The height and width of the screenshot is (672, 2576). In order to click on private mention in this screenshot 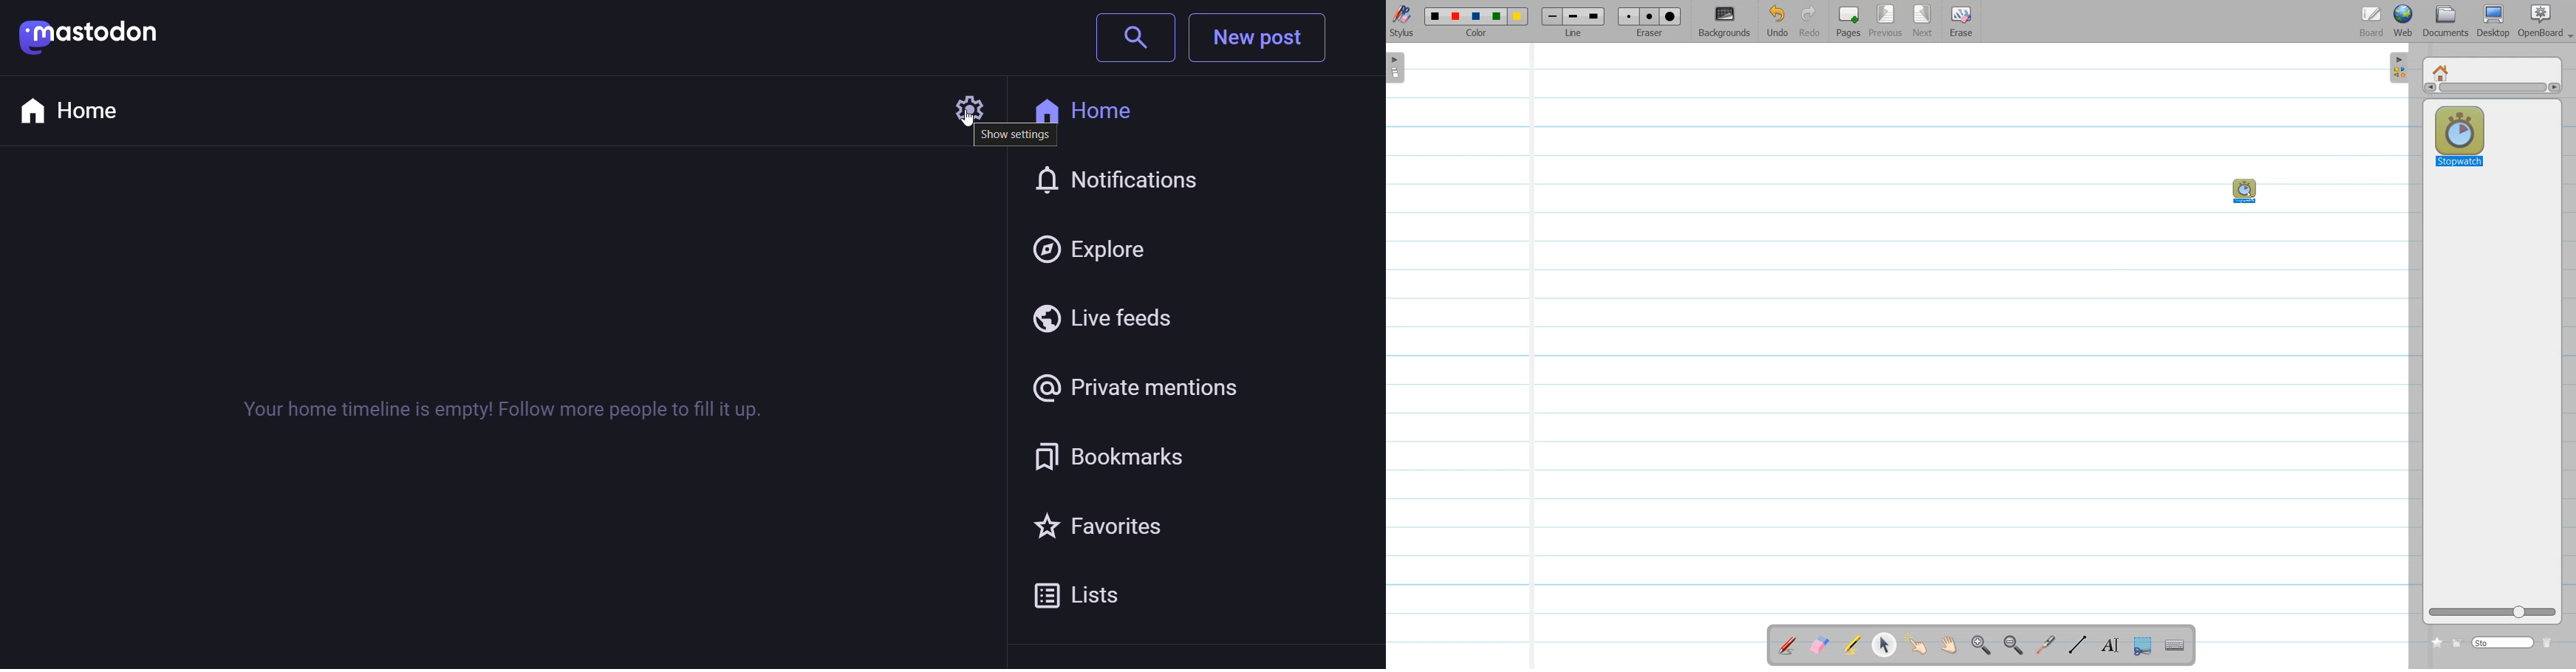, I will do `click(1139, 384)`.